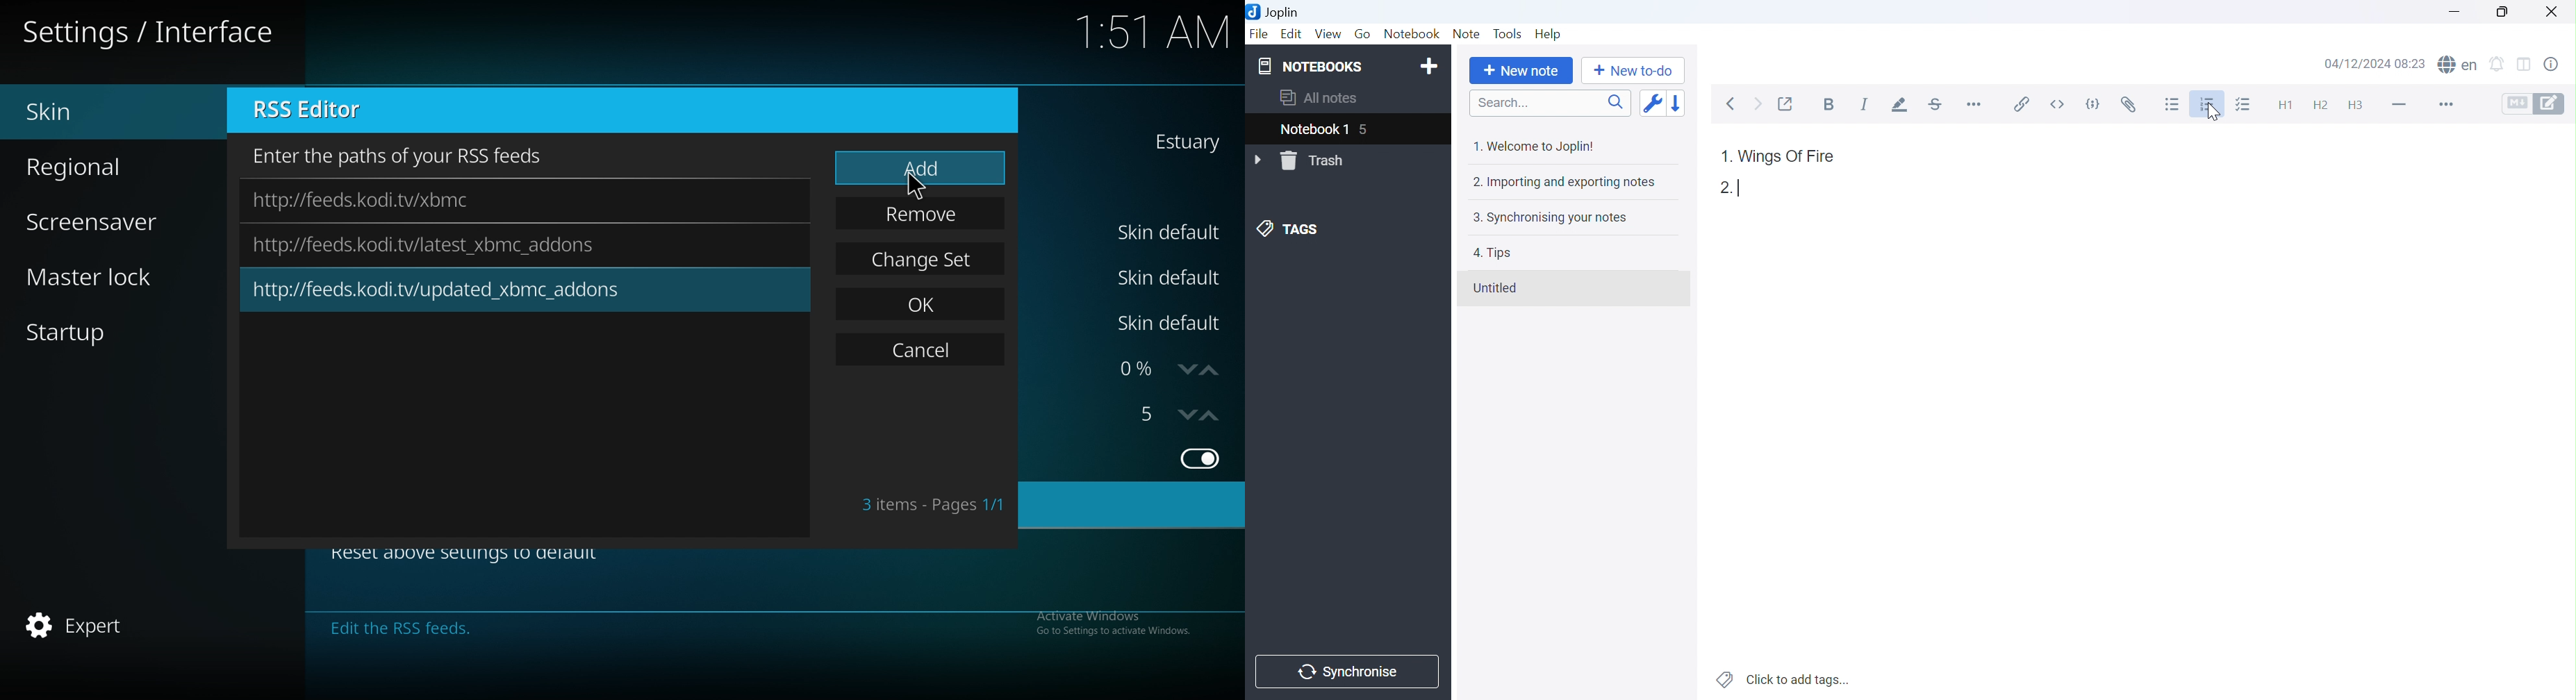  I want to click on 2. Importing and exporting notes, so click(1562, 182).